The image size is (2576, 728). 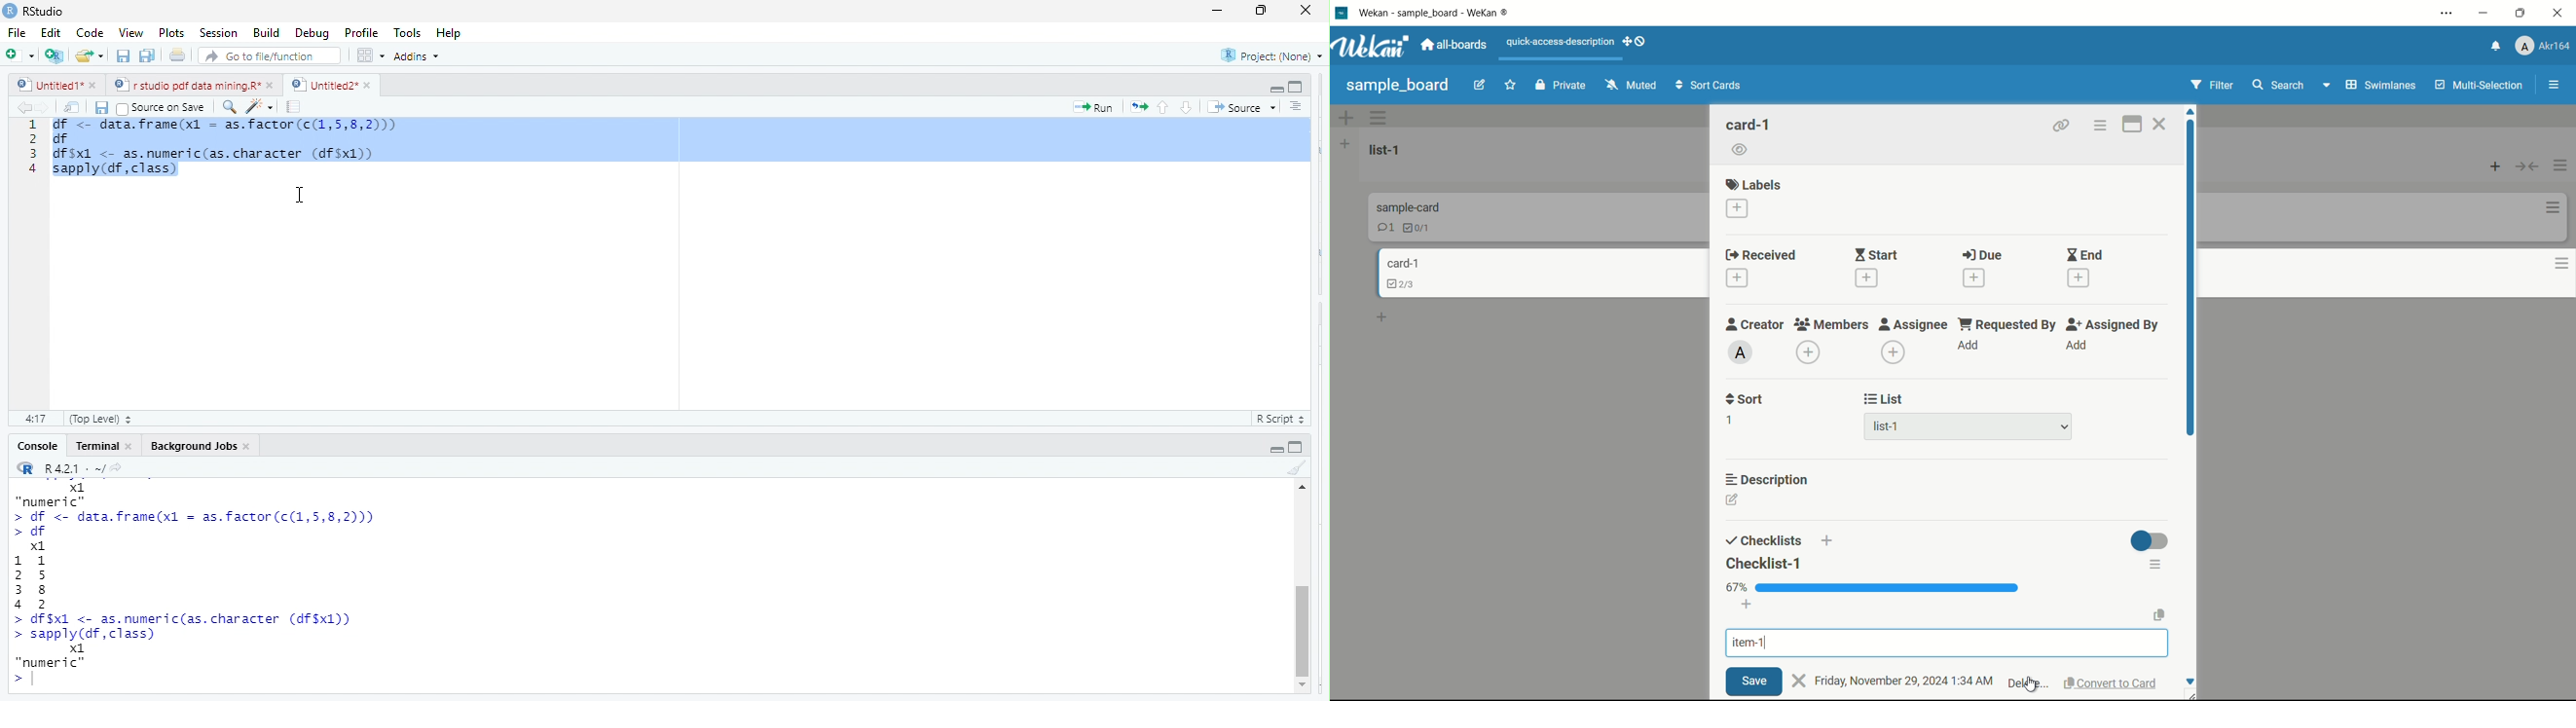 I want to click on re run the previous code region, so click(x=1137, y=108).